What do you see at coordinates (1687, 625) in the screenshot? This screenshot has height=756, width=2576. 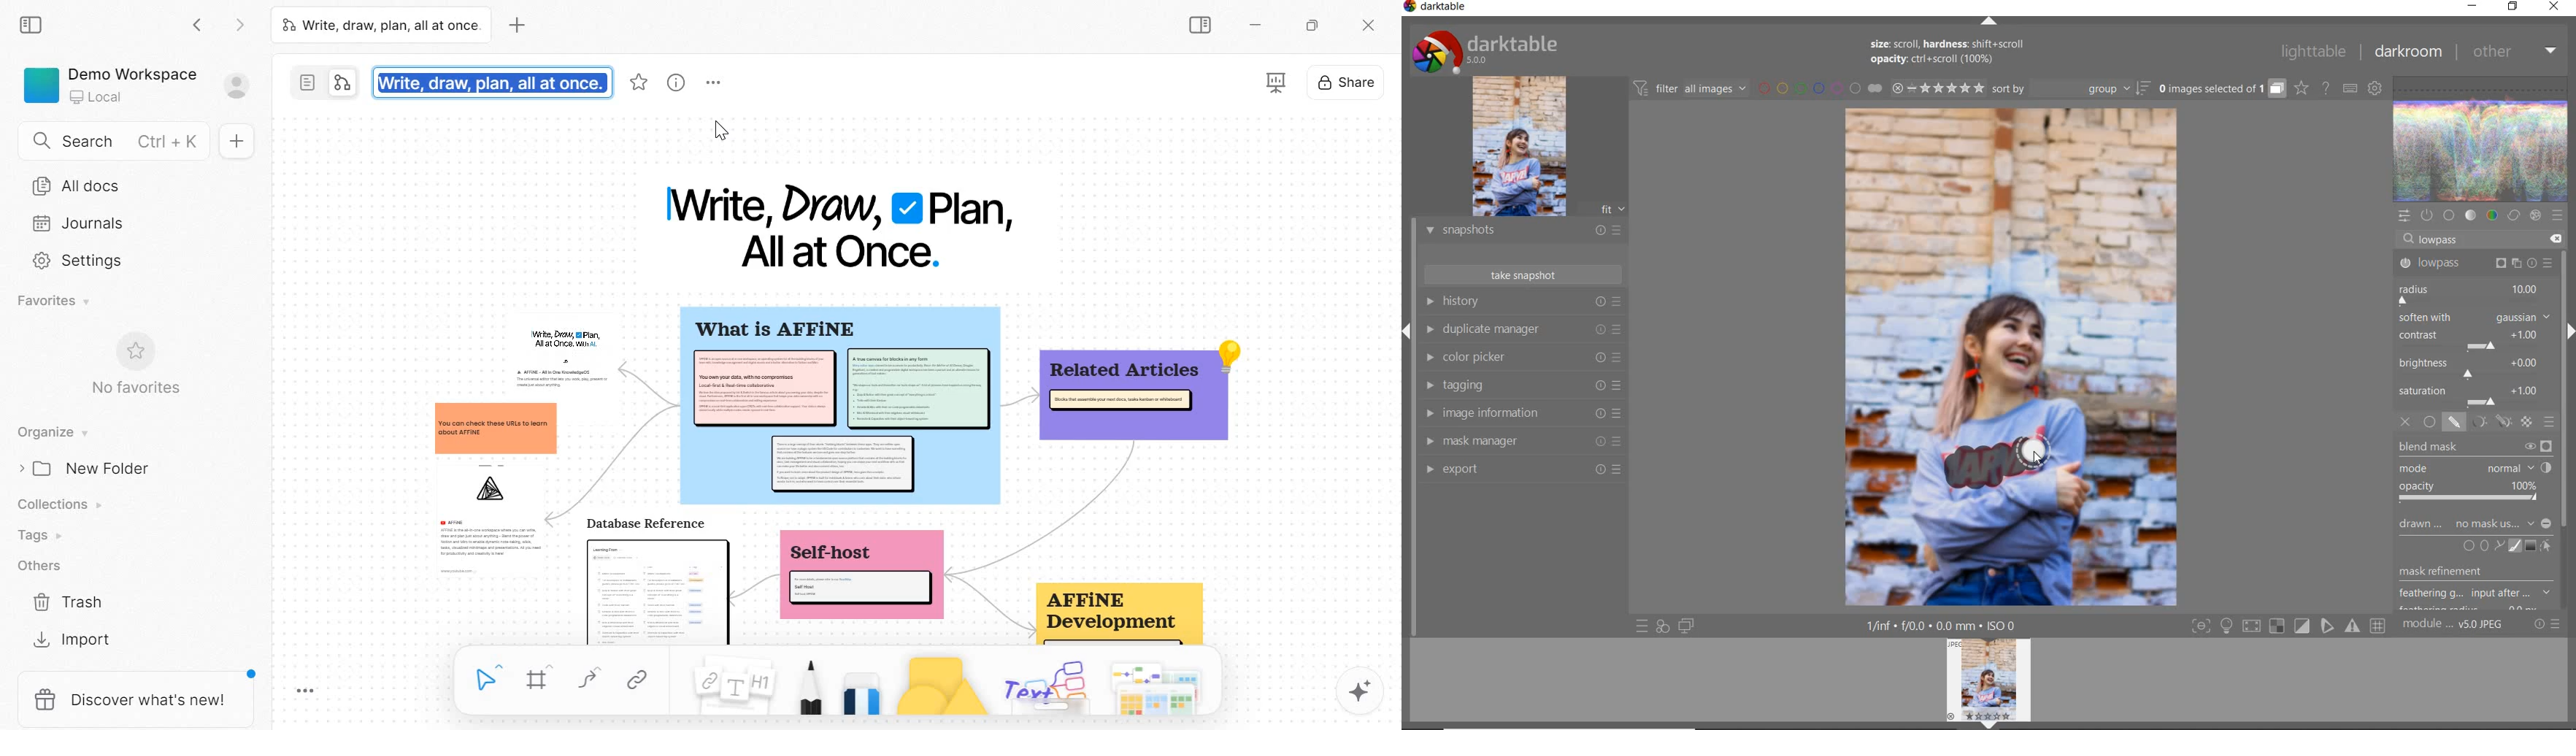 I see `display a second darkroom image window` at bounding box center [1687, 625].